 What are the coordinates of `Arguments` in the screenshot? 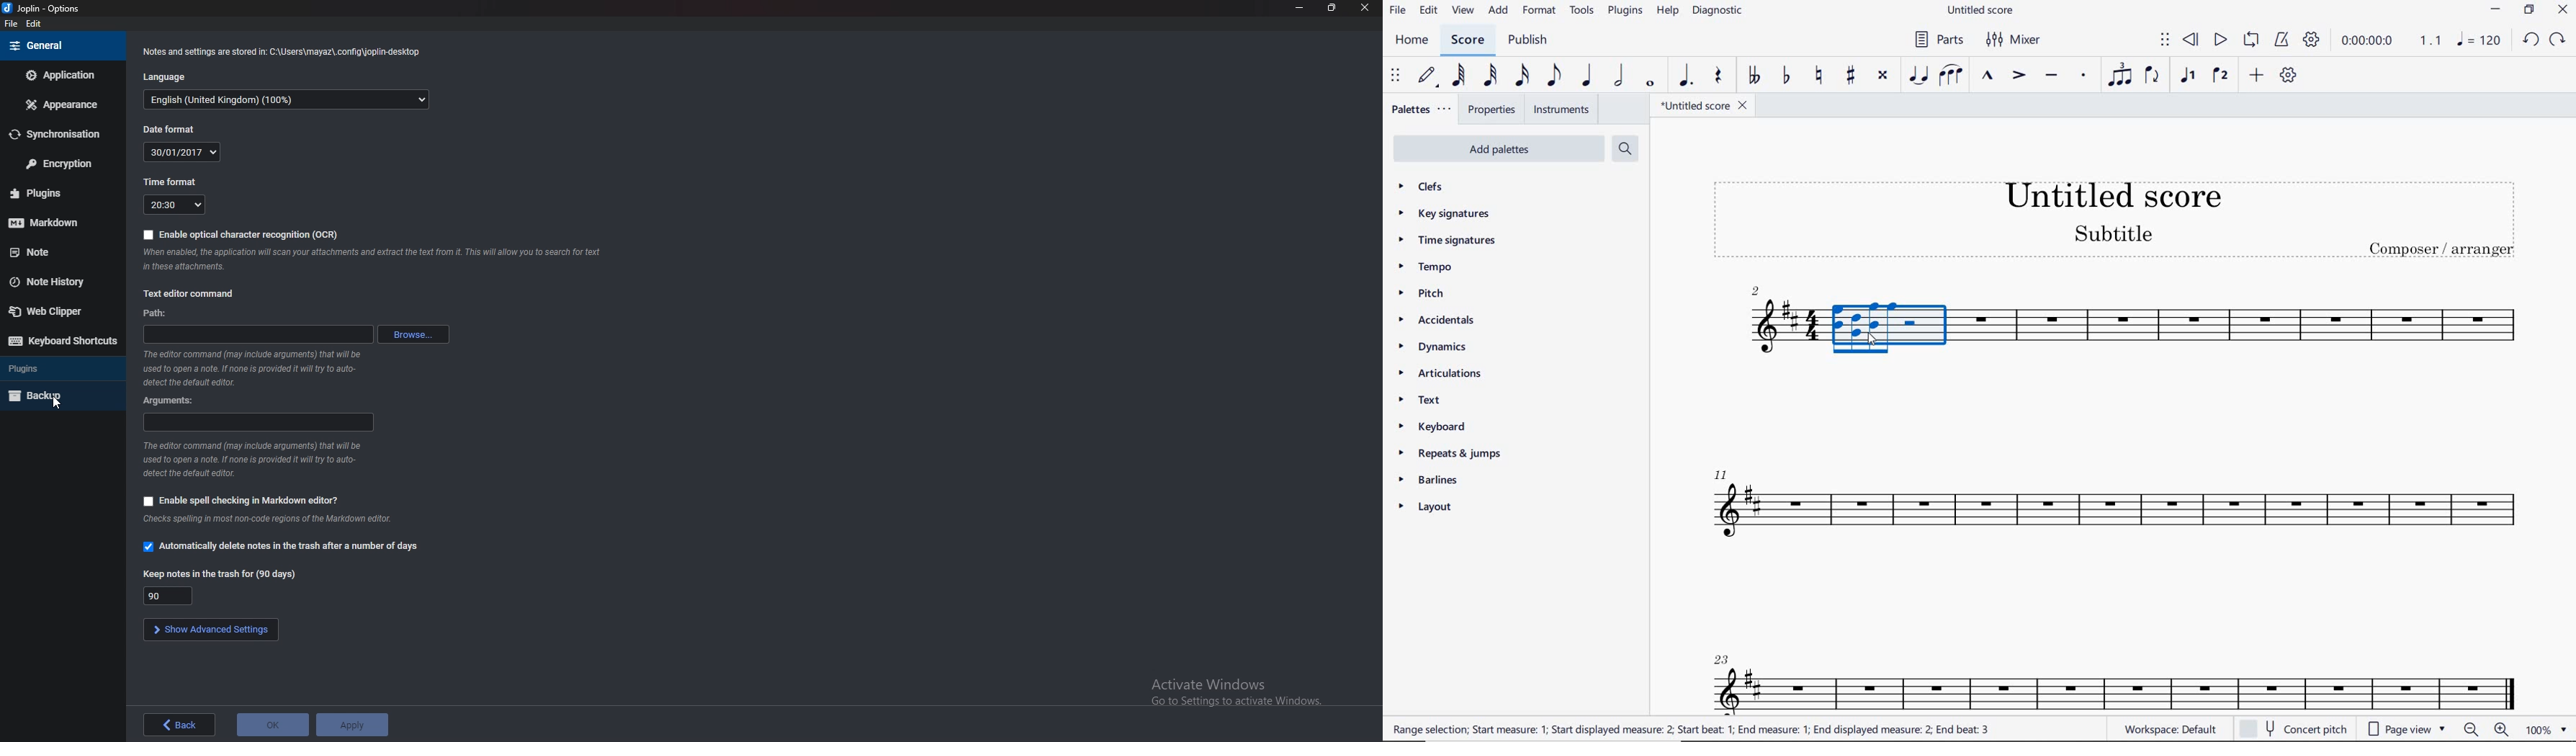 It's located at (256, 422).